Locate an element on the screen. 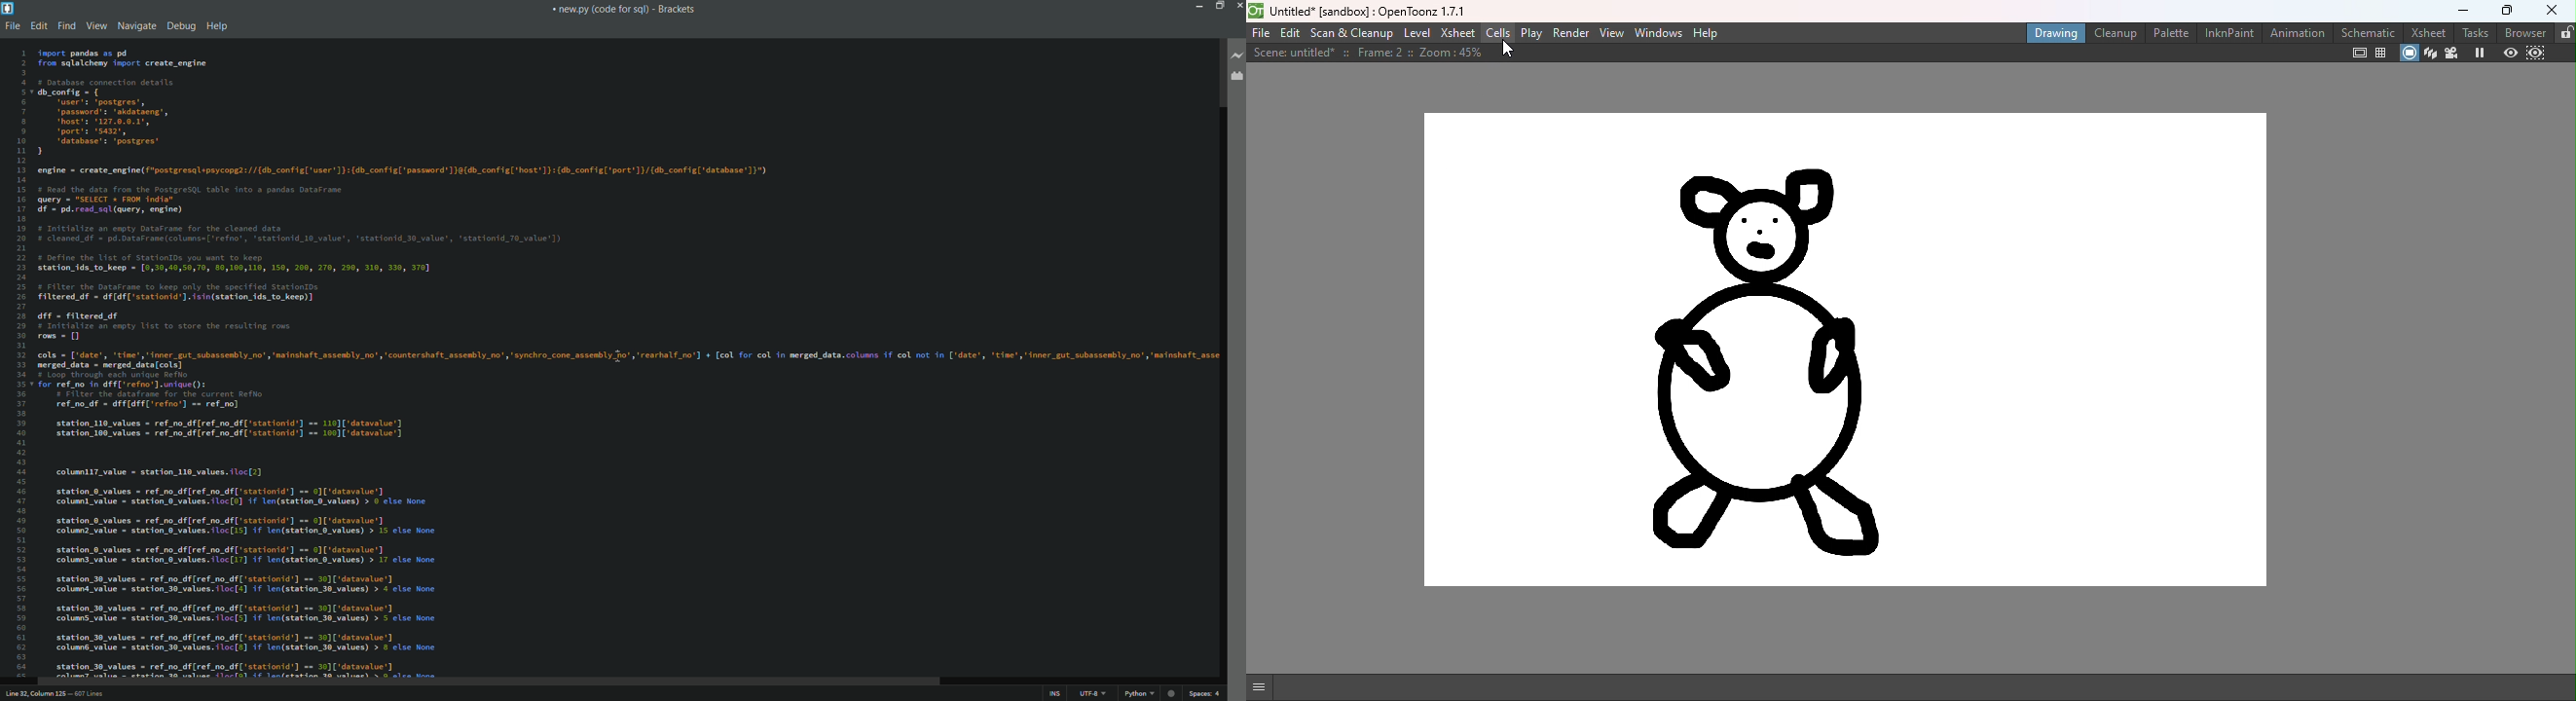 Image resolution: width=2576 pixels, height=728 pixels. cursor position is located at coordinates (37, 694).